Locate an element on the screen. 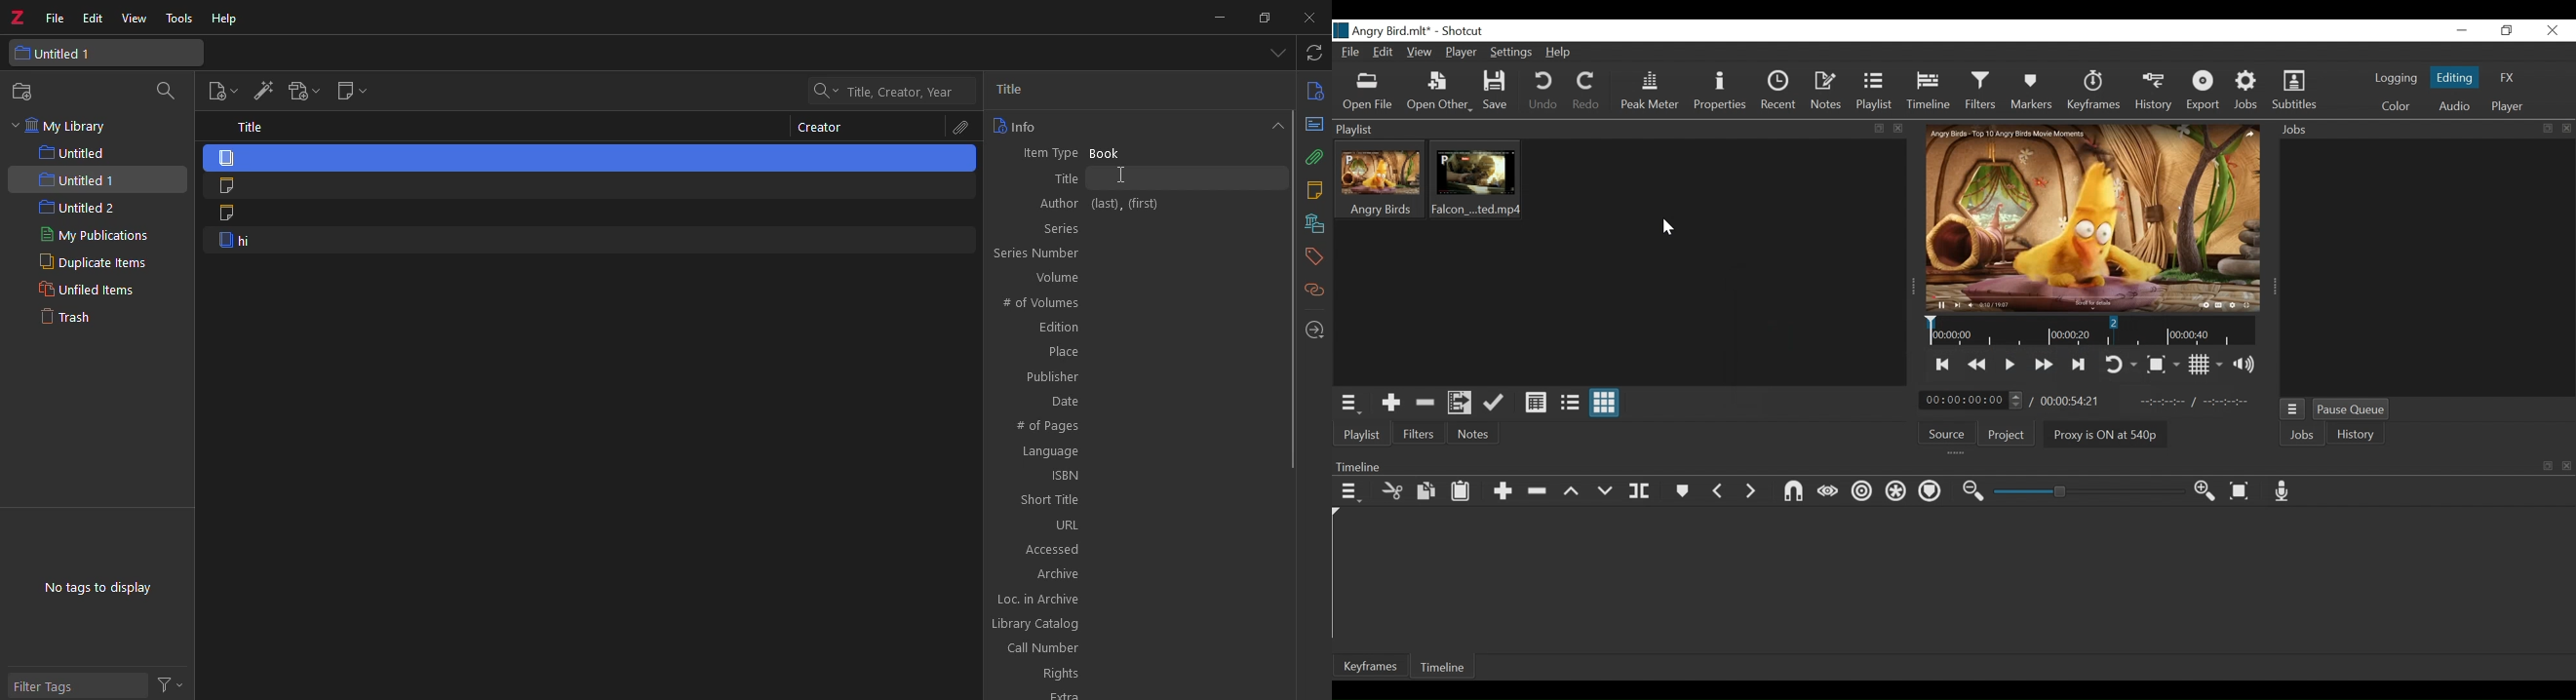 This screenshot has height=700, width=2576. Cursor is located at coordinates (1666, 228).